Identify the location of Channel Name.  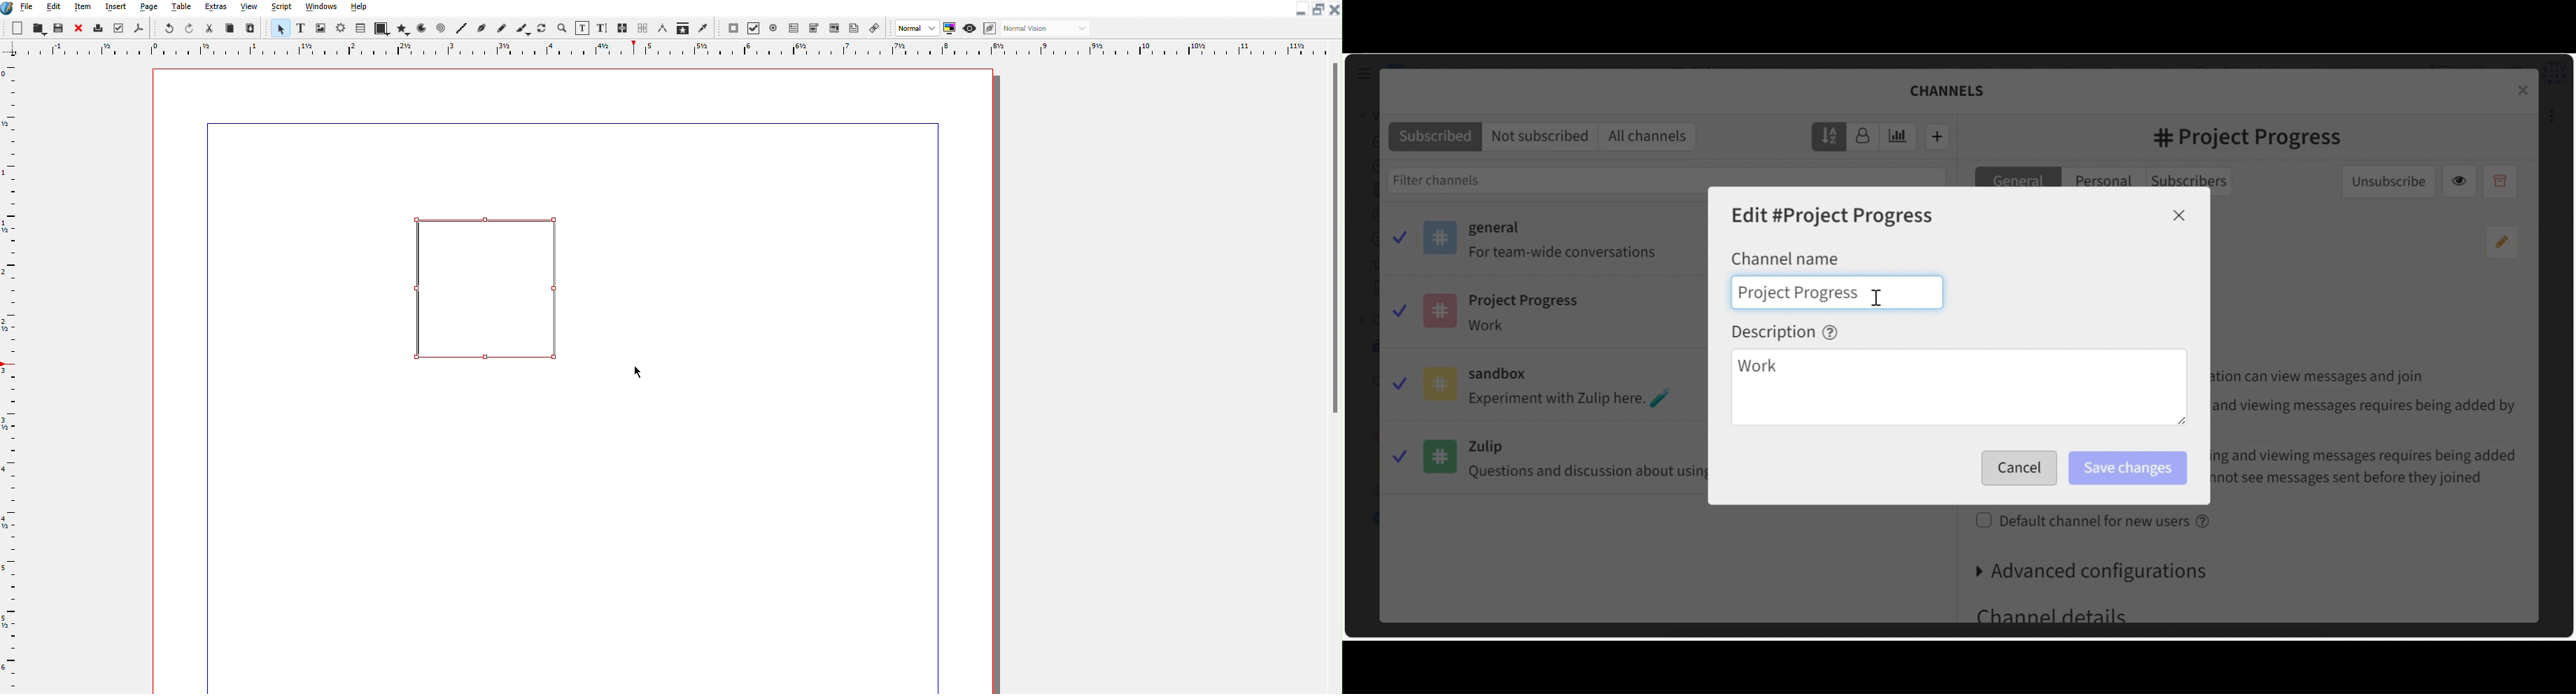
(1785, 258).